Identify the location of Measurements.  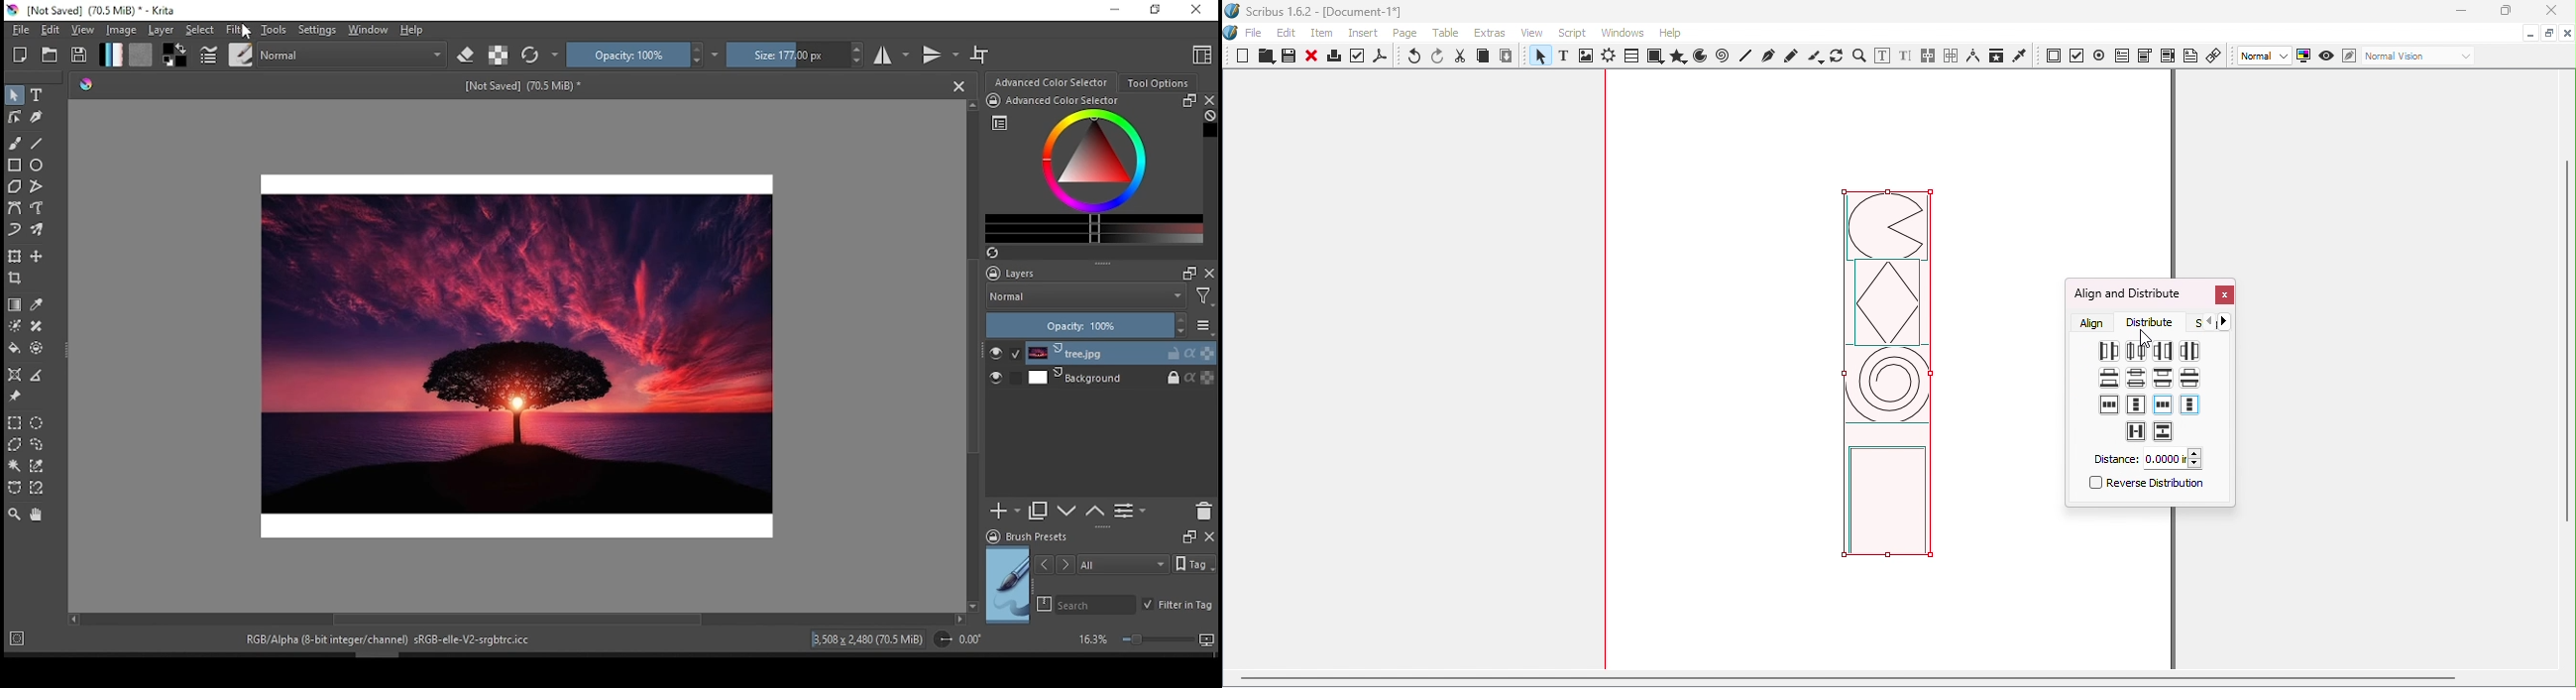
(1972, 56).